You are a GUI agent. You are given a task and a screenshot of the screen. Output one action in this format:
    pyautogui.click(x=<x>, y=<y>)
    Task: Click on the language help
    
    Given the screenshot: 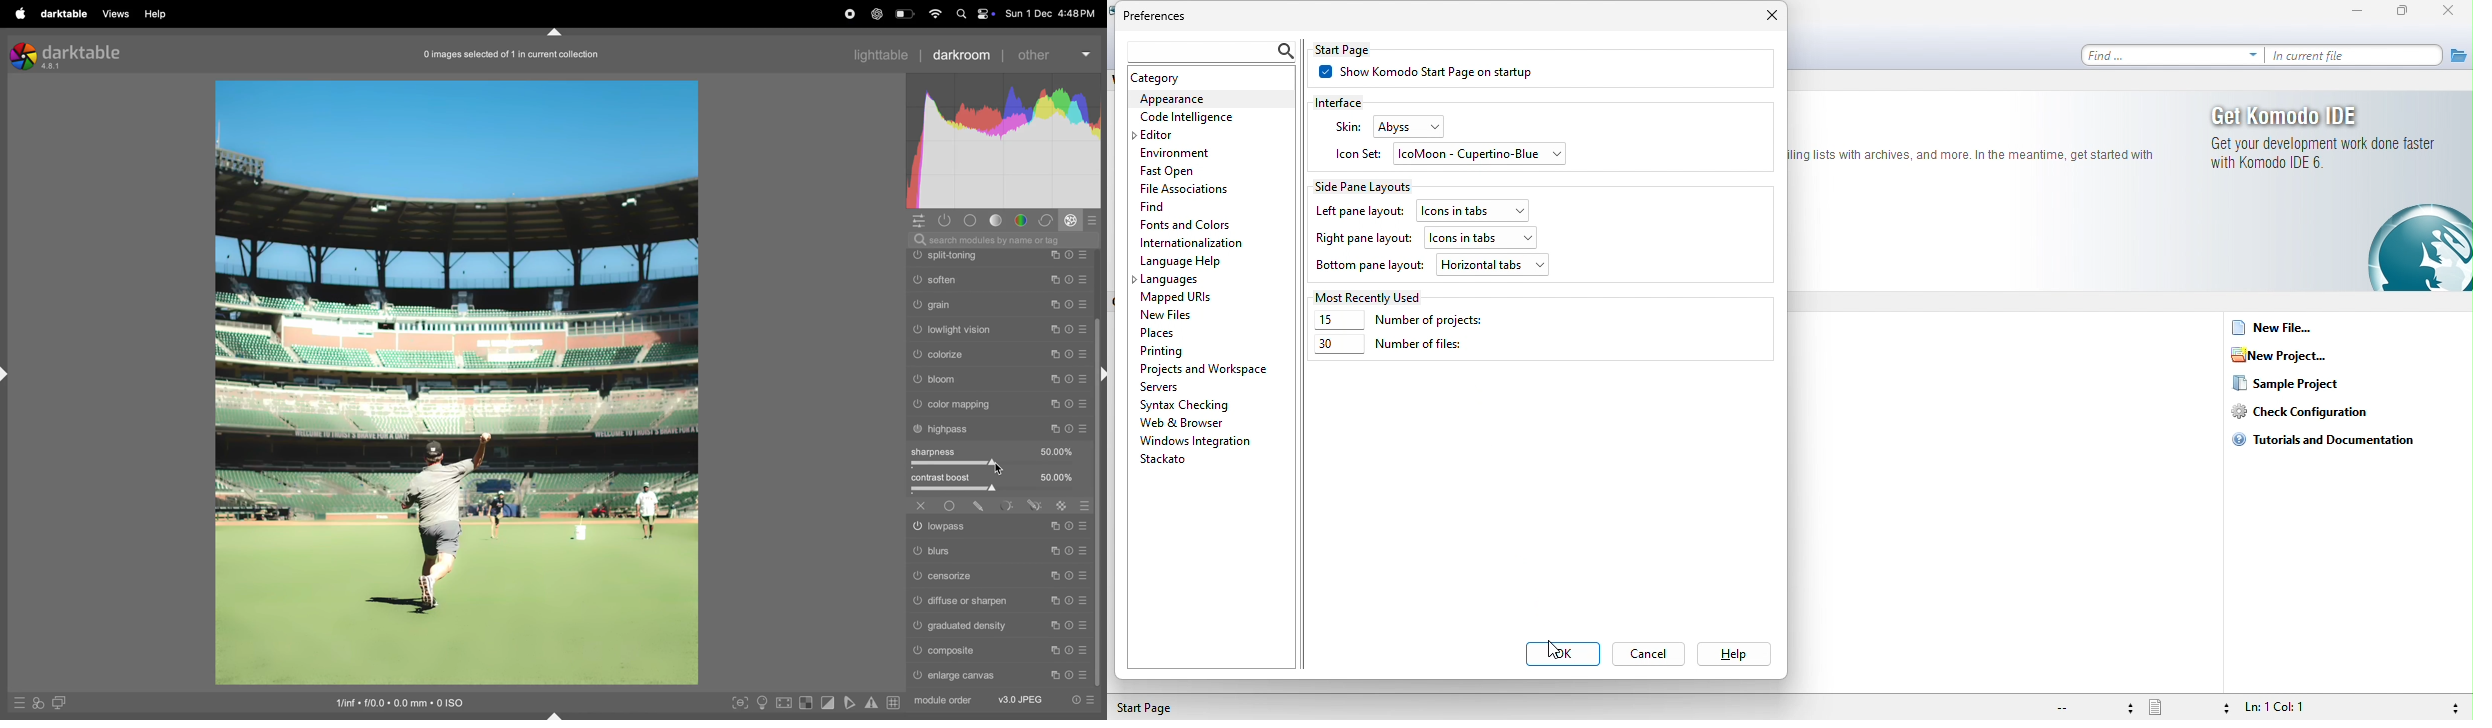 What is the action you would take?
    pyautogui.click(x=1183, y=262)
    